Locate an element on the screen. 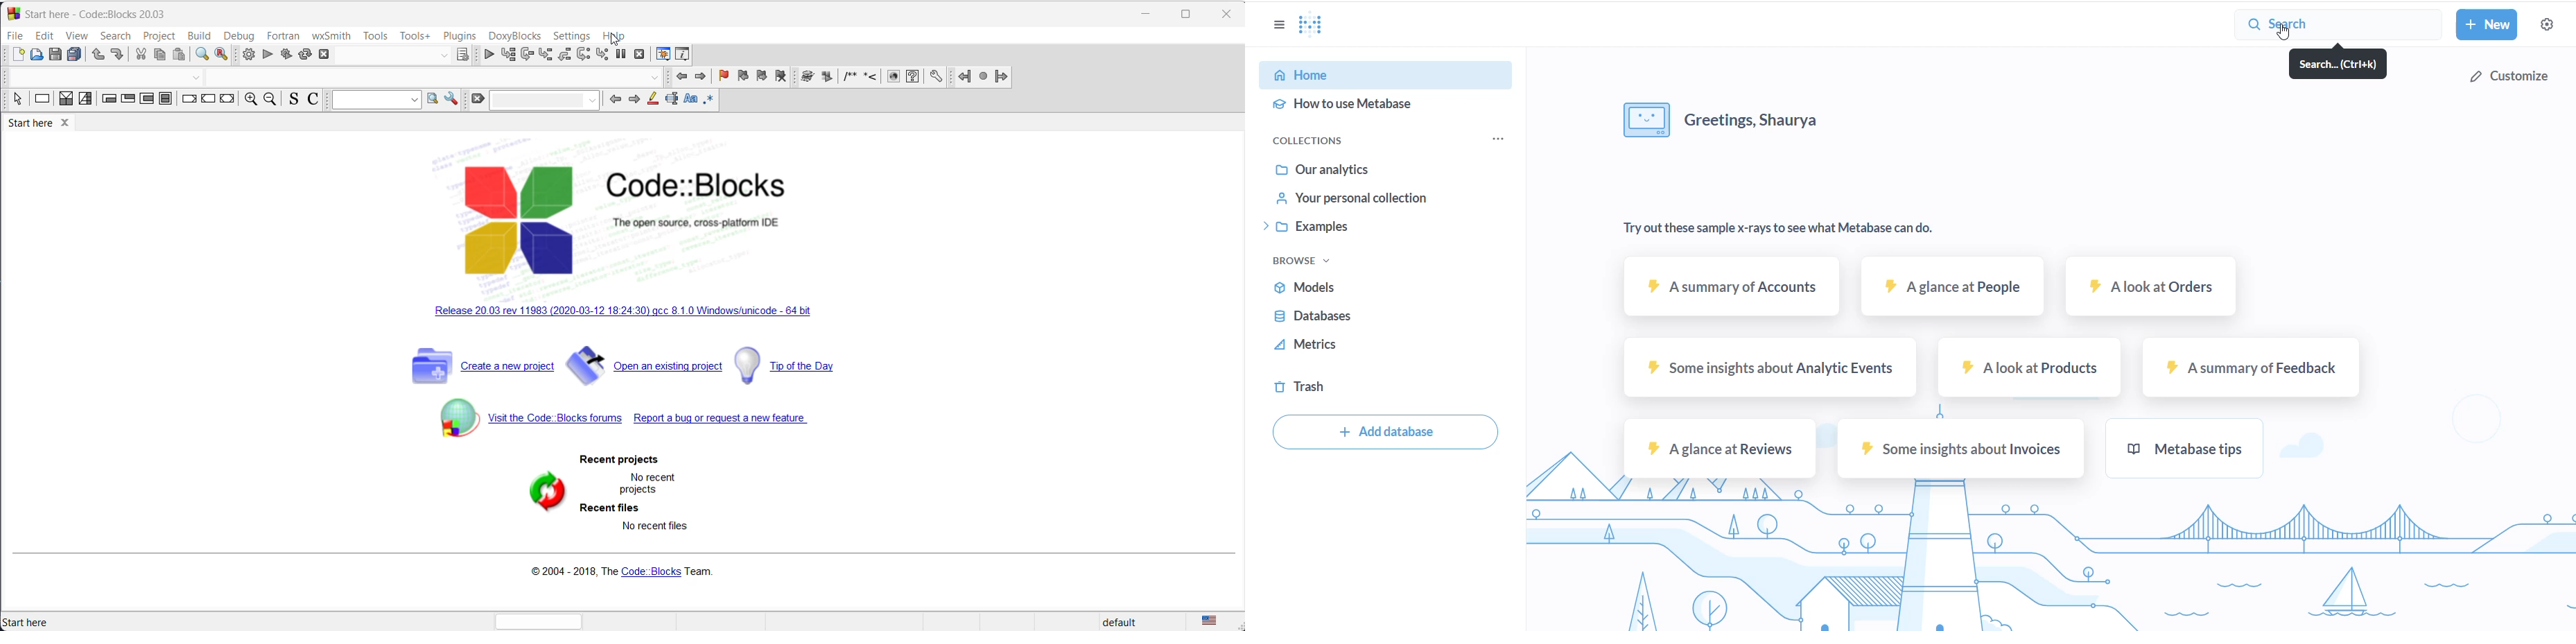 The image size is (2576, 644). file title is located at coordinates (93, 13).